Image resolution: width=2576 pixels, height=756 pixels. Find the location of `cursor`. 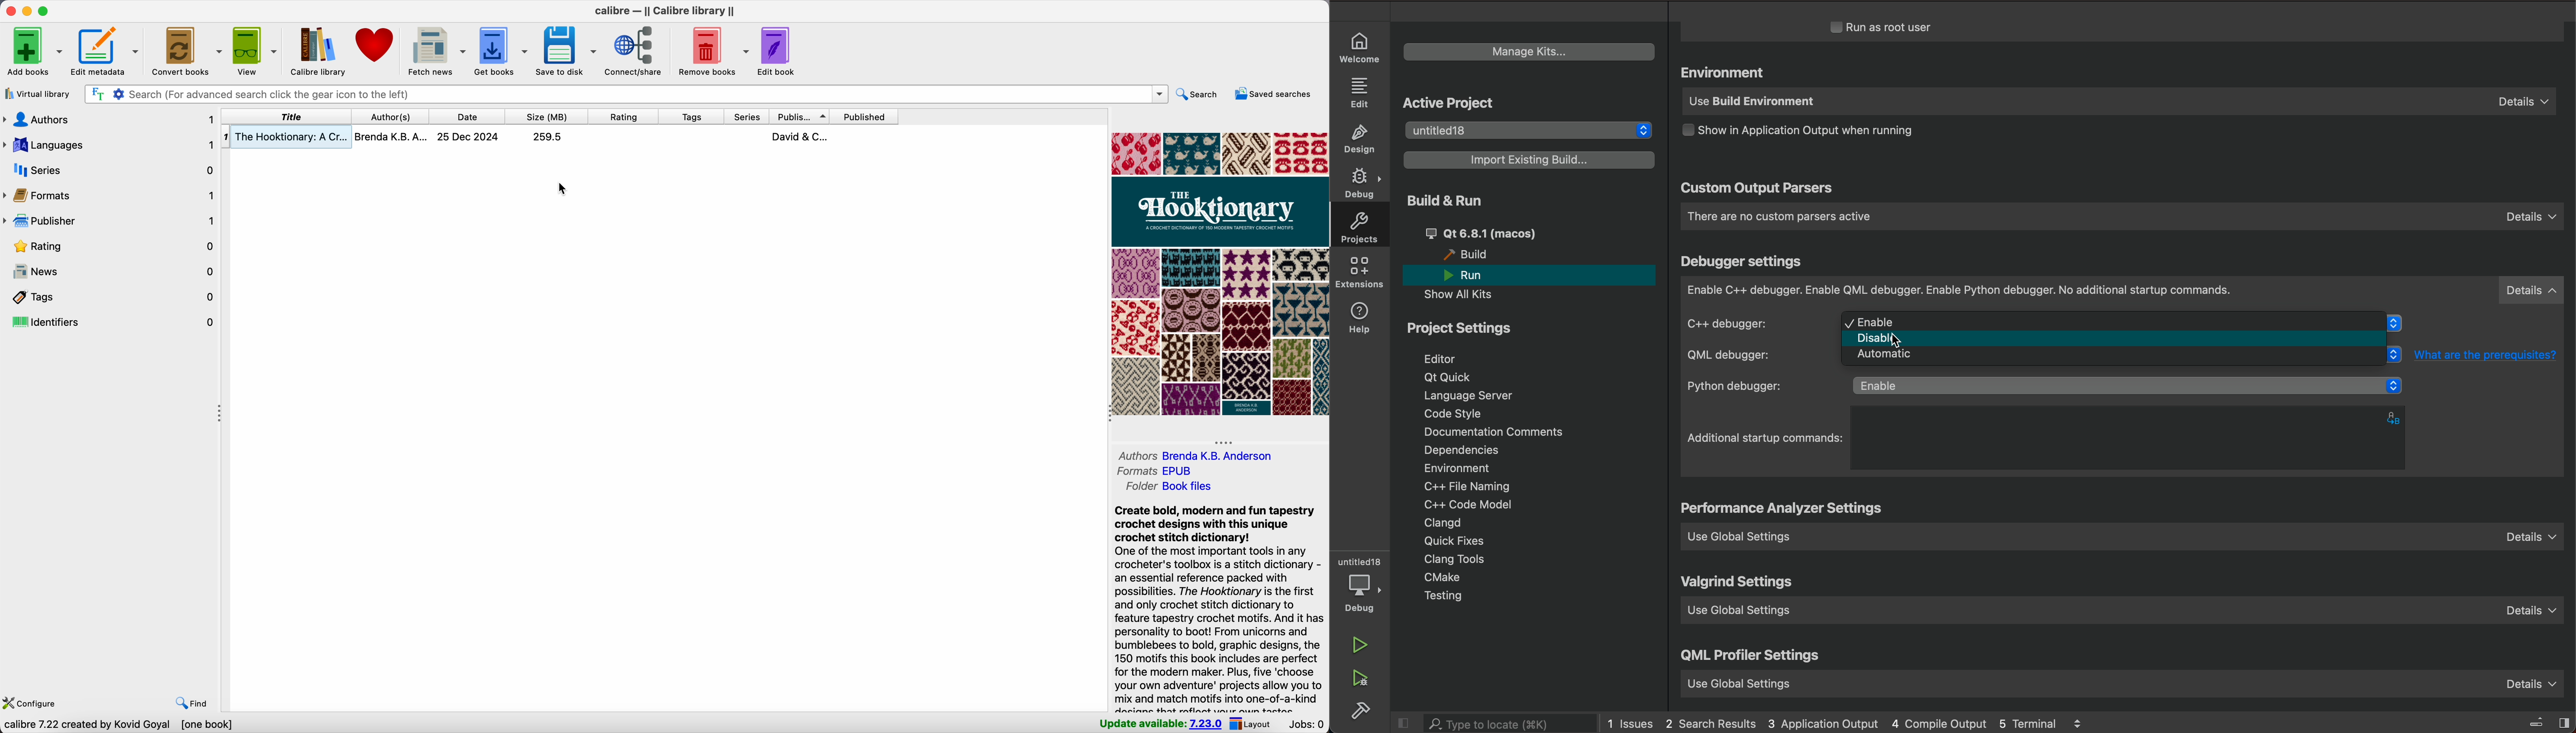

cursor is located at coordinates (1903, 338).